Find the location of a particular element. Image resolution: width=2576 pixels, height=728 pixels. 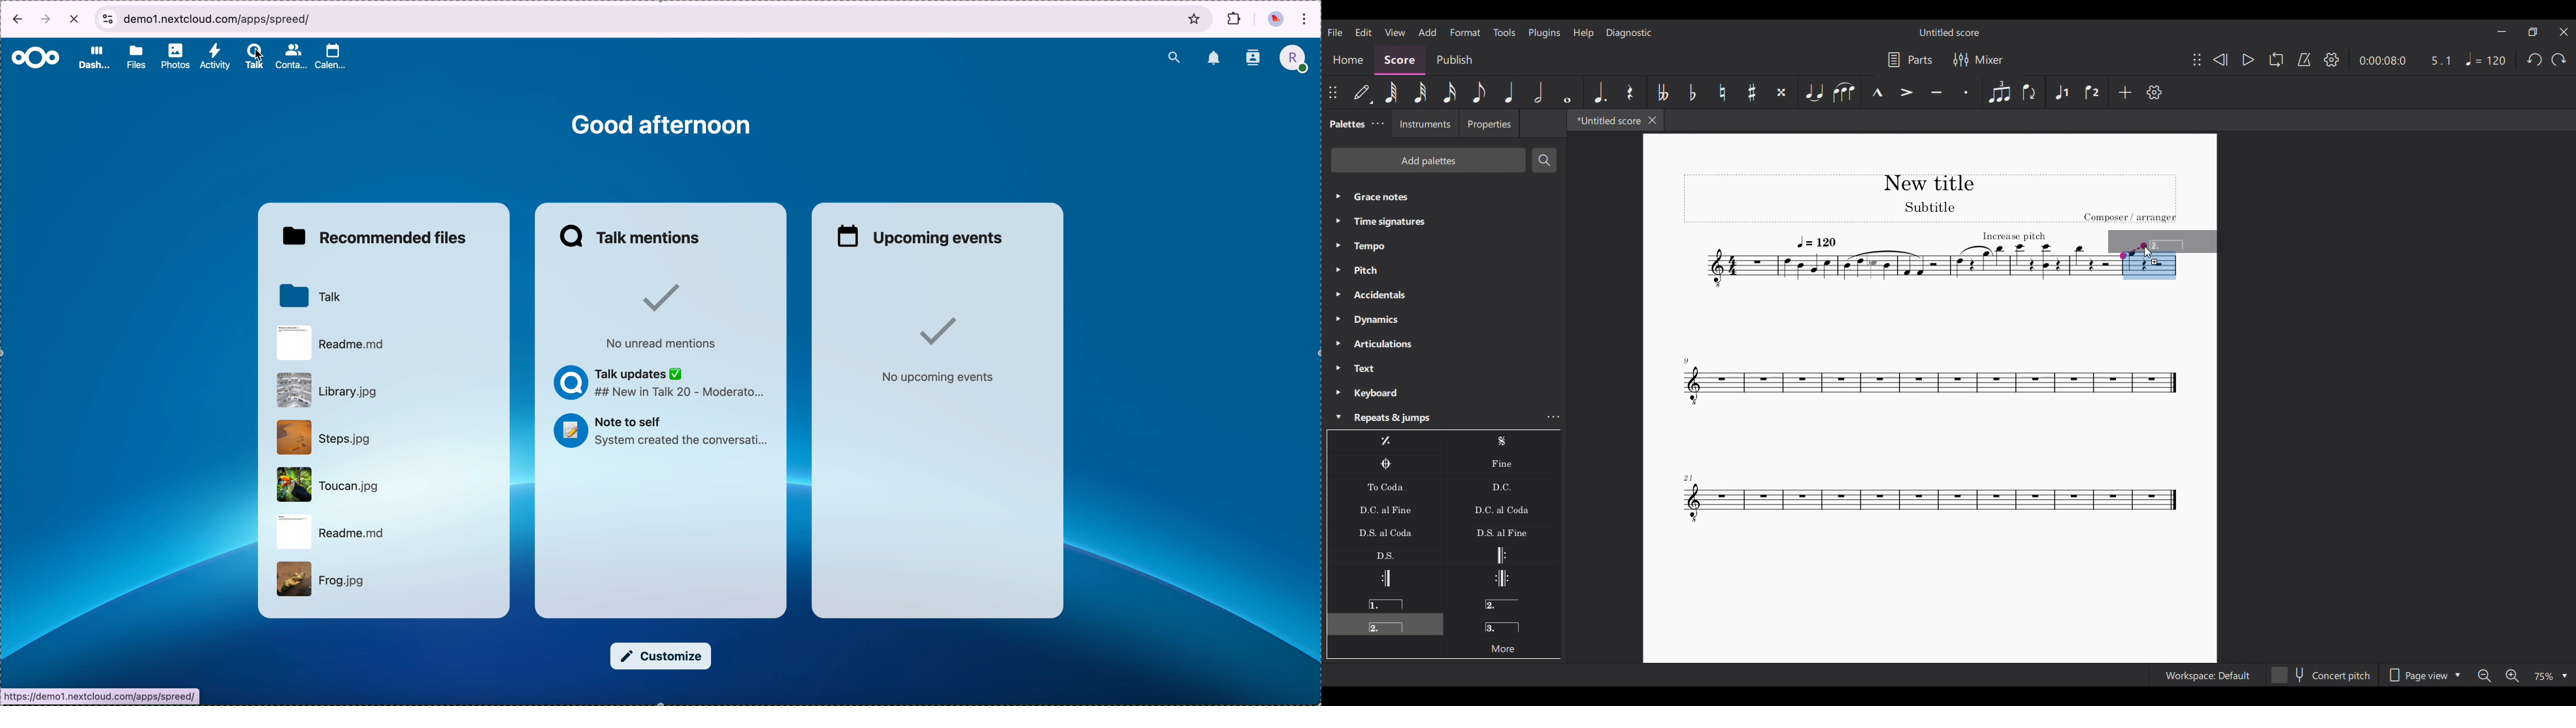

Text is located at coordinates (1444, 369).